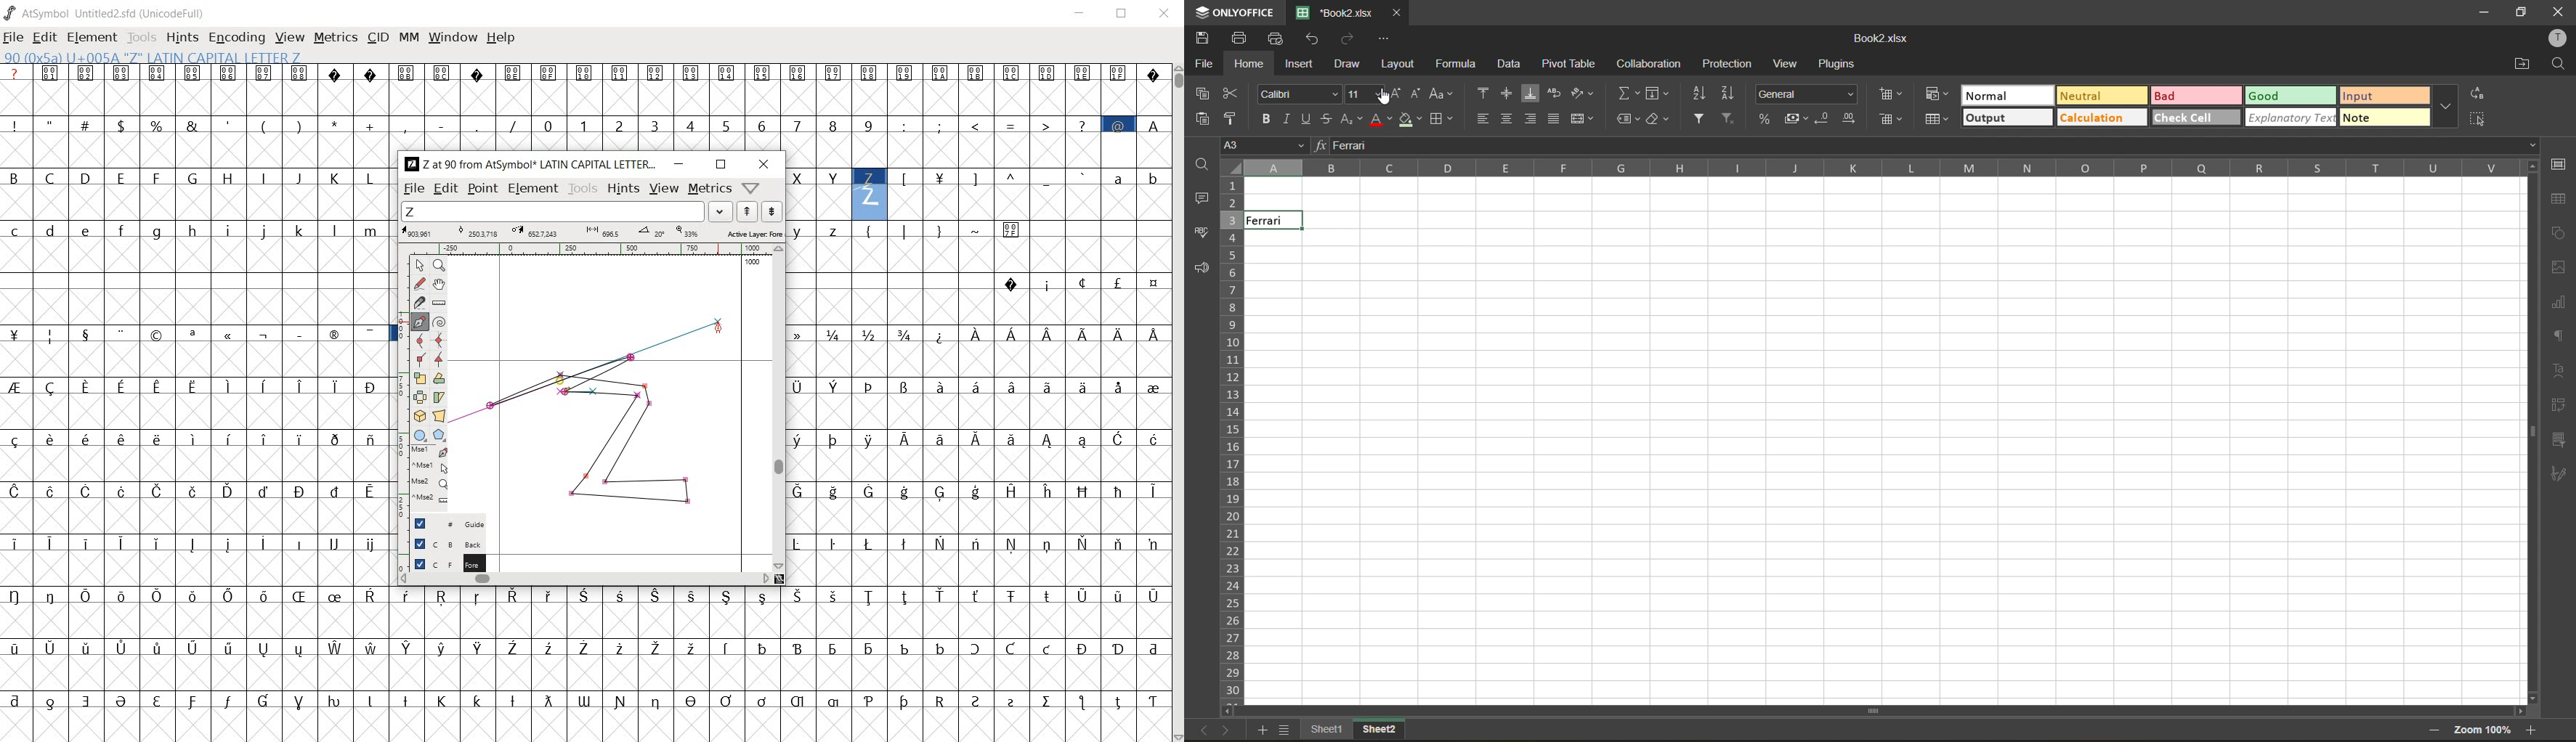  Describe the element at coordinates (1200, 235) in the screenshot. I see `spellcheck` at that location.